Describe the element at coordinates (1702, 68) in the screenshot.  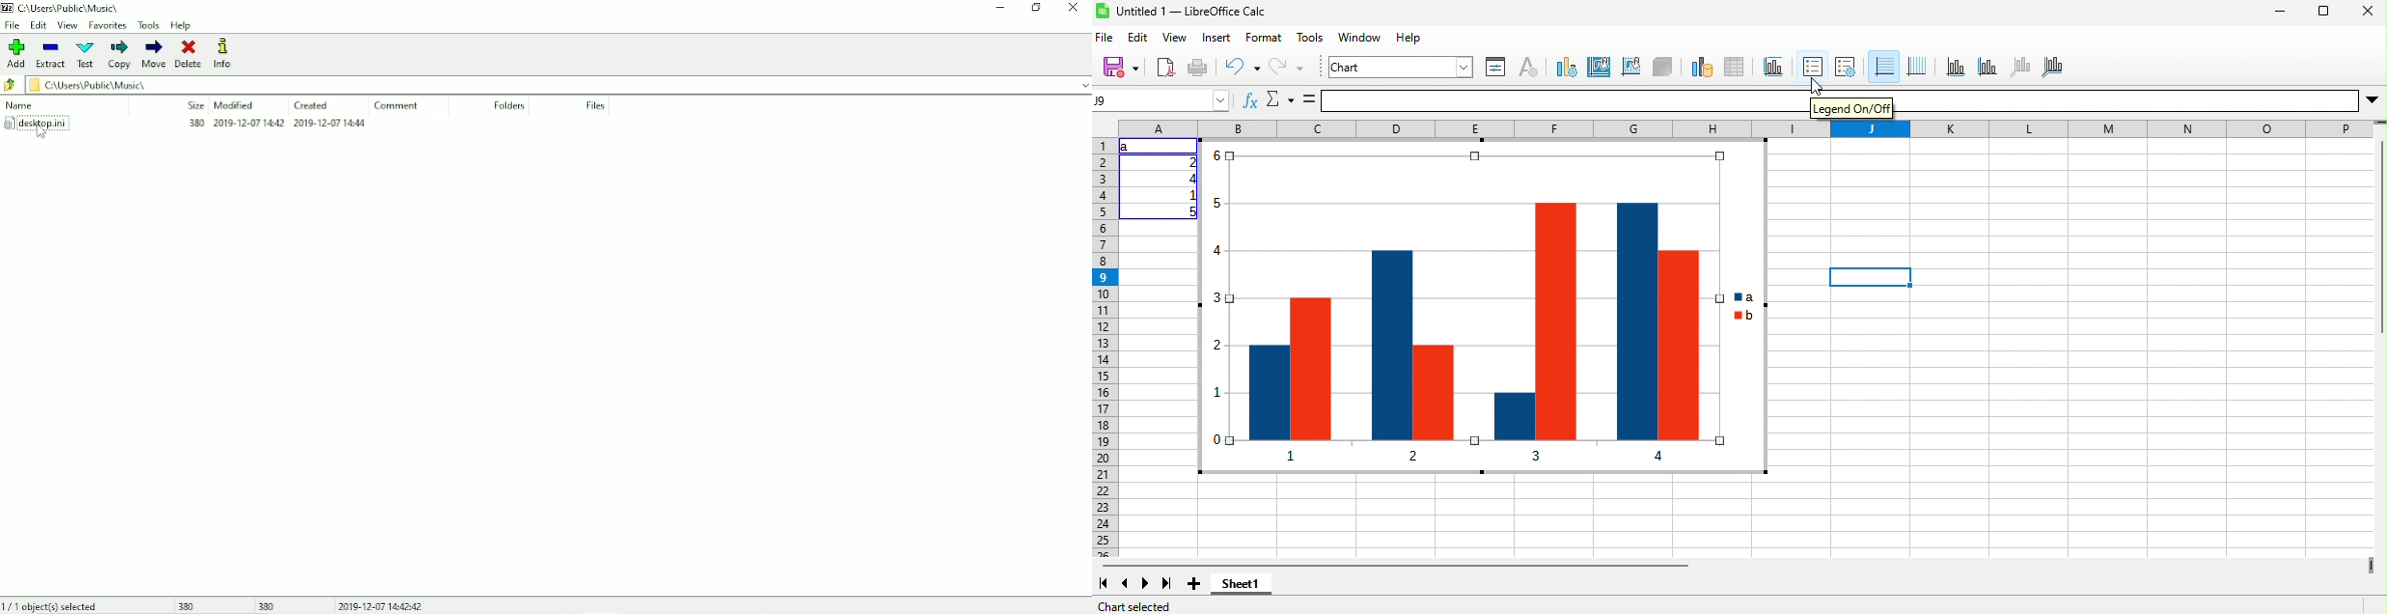
I see `data range` at that location.